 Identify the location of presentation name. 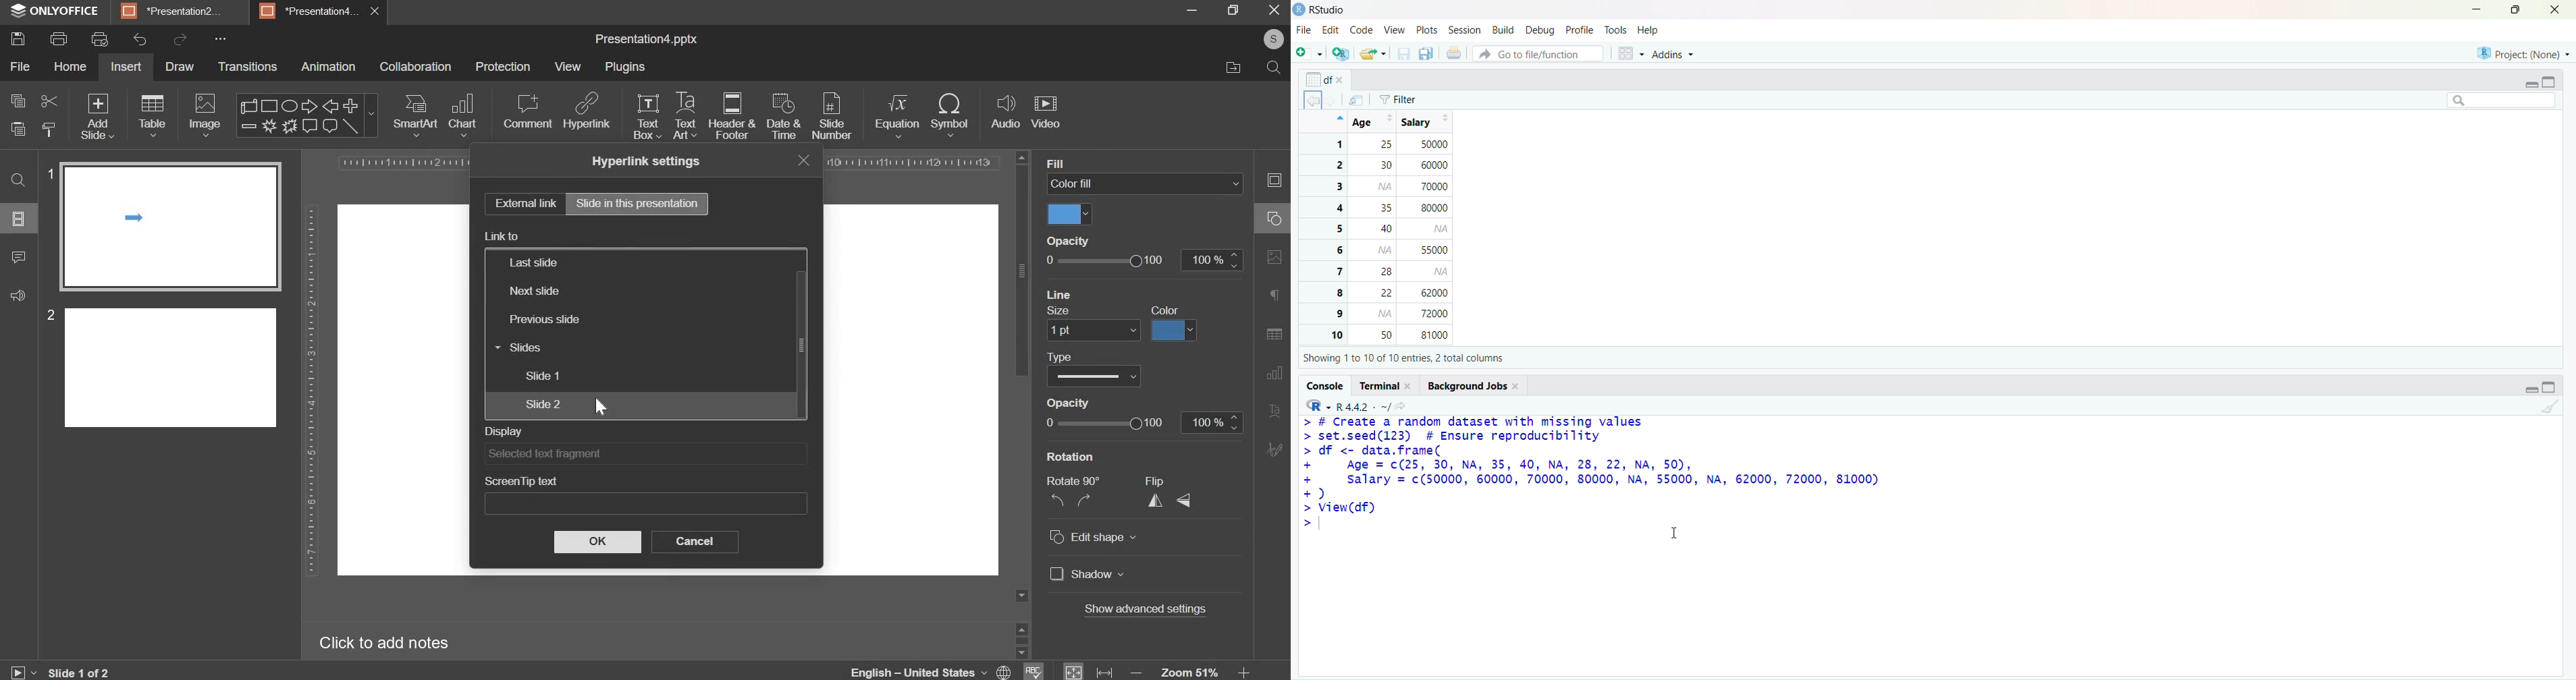
(646, 40).